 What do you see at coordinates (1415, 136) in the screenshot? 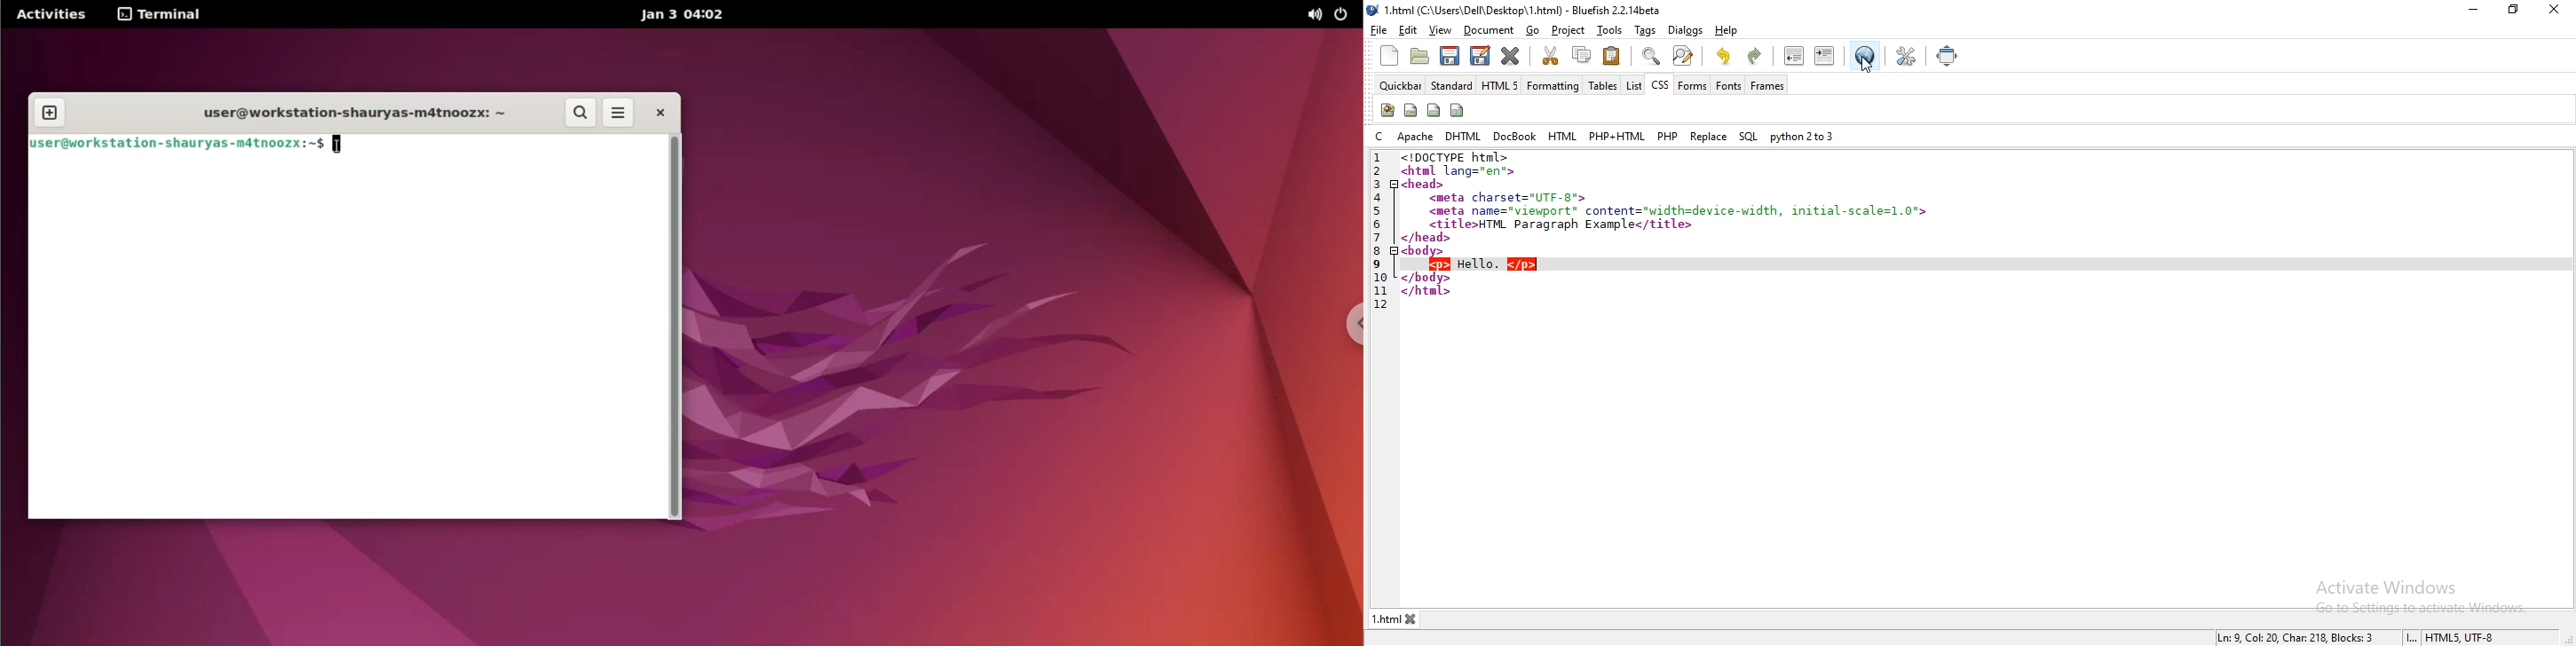
I see `apache` at bounding box center [1415, 136].